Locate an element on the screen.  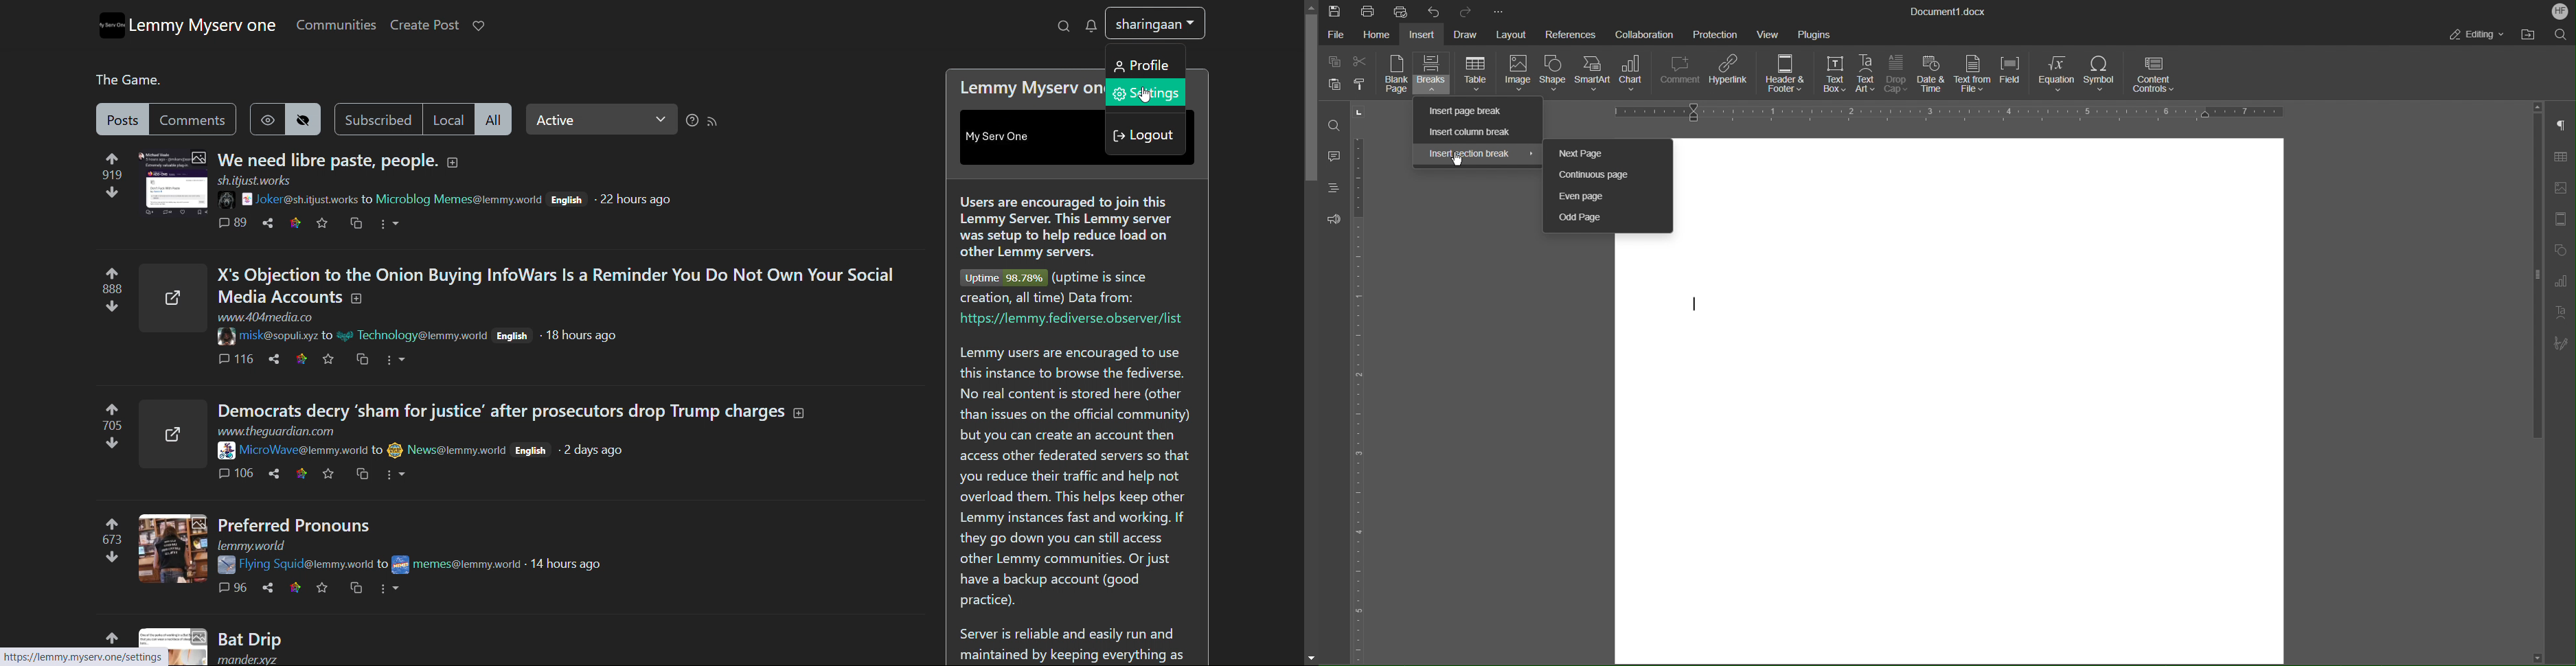
Text Box is located at coordinates (1833, 75).